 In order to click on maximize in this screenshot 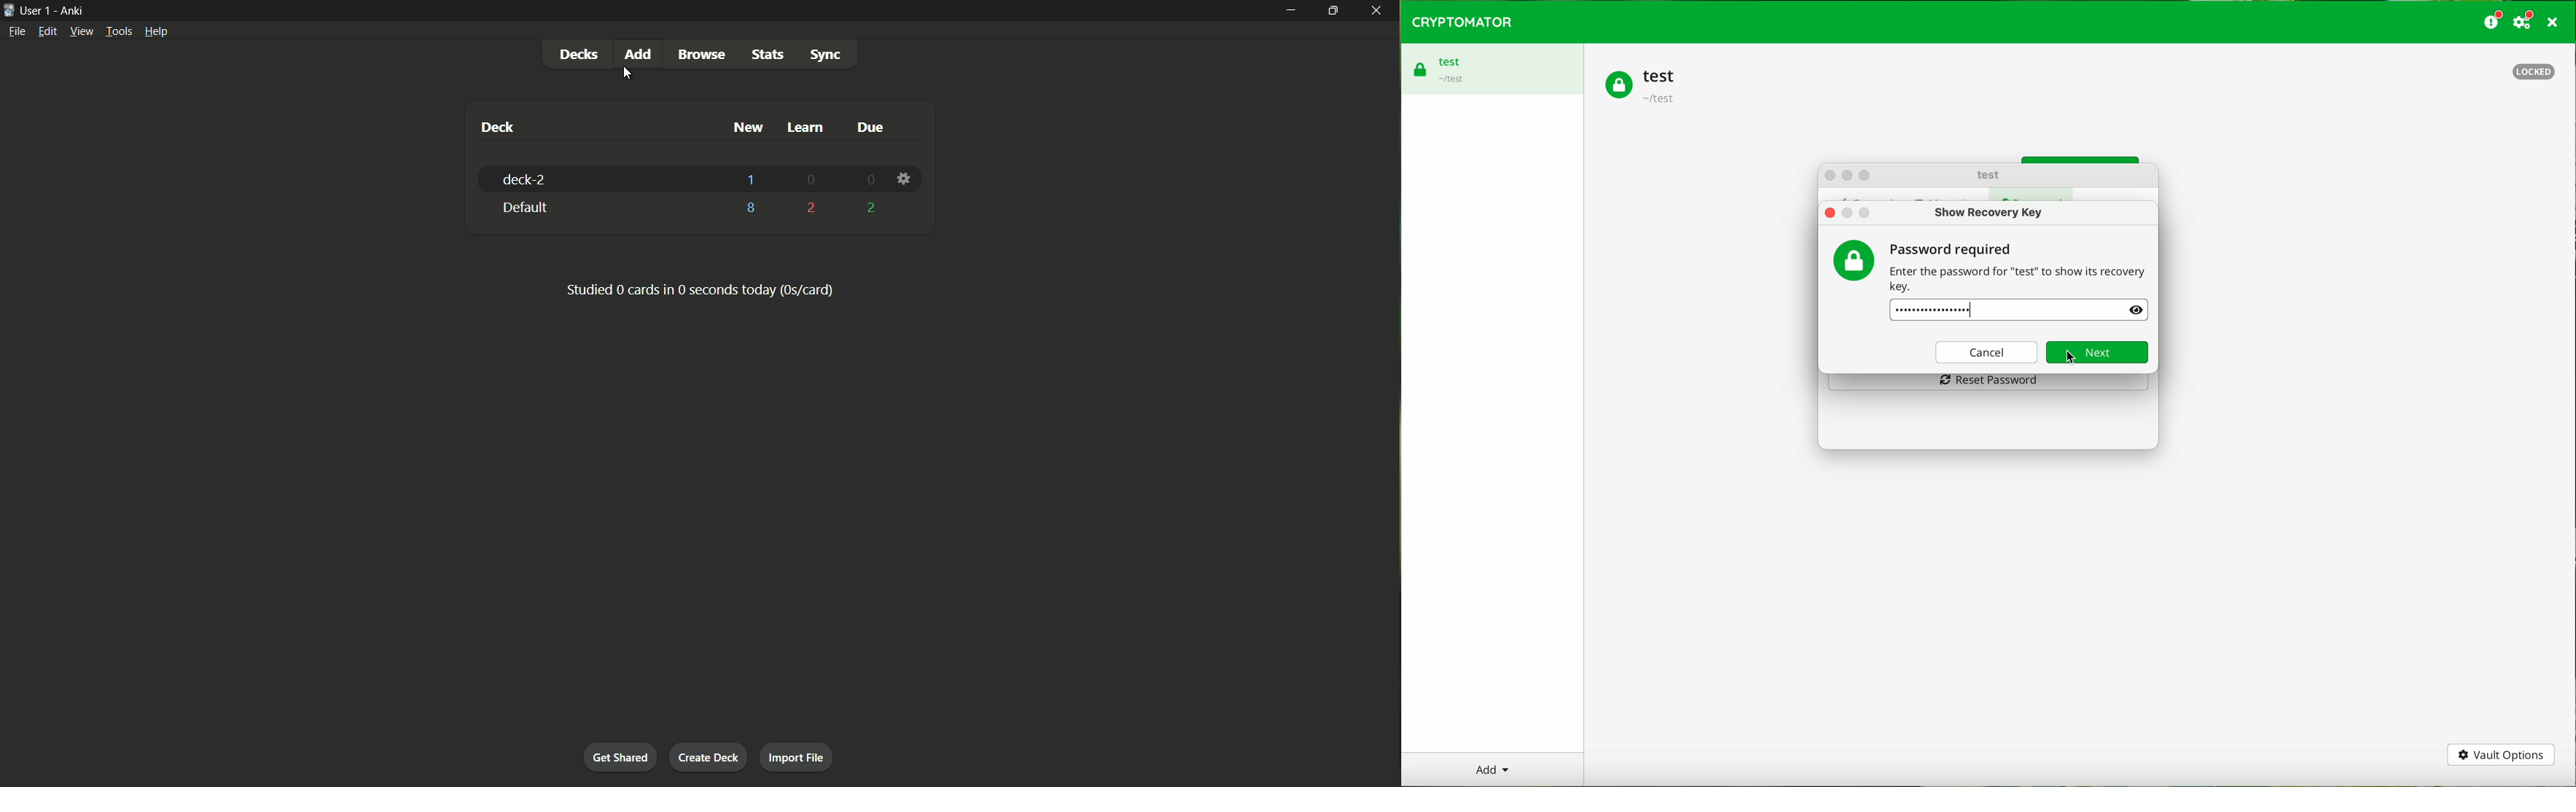, I will do `click(1332, 10)`.